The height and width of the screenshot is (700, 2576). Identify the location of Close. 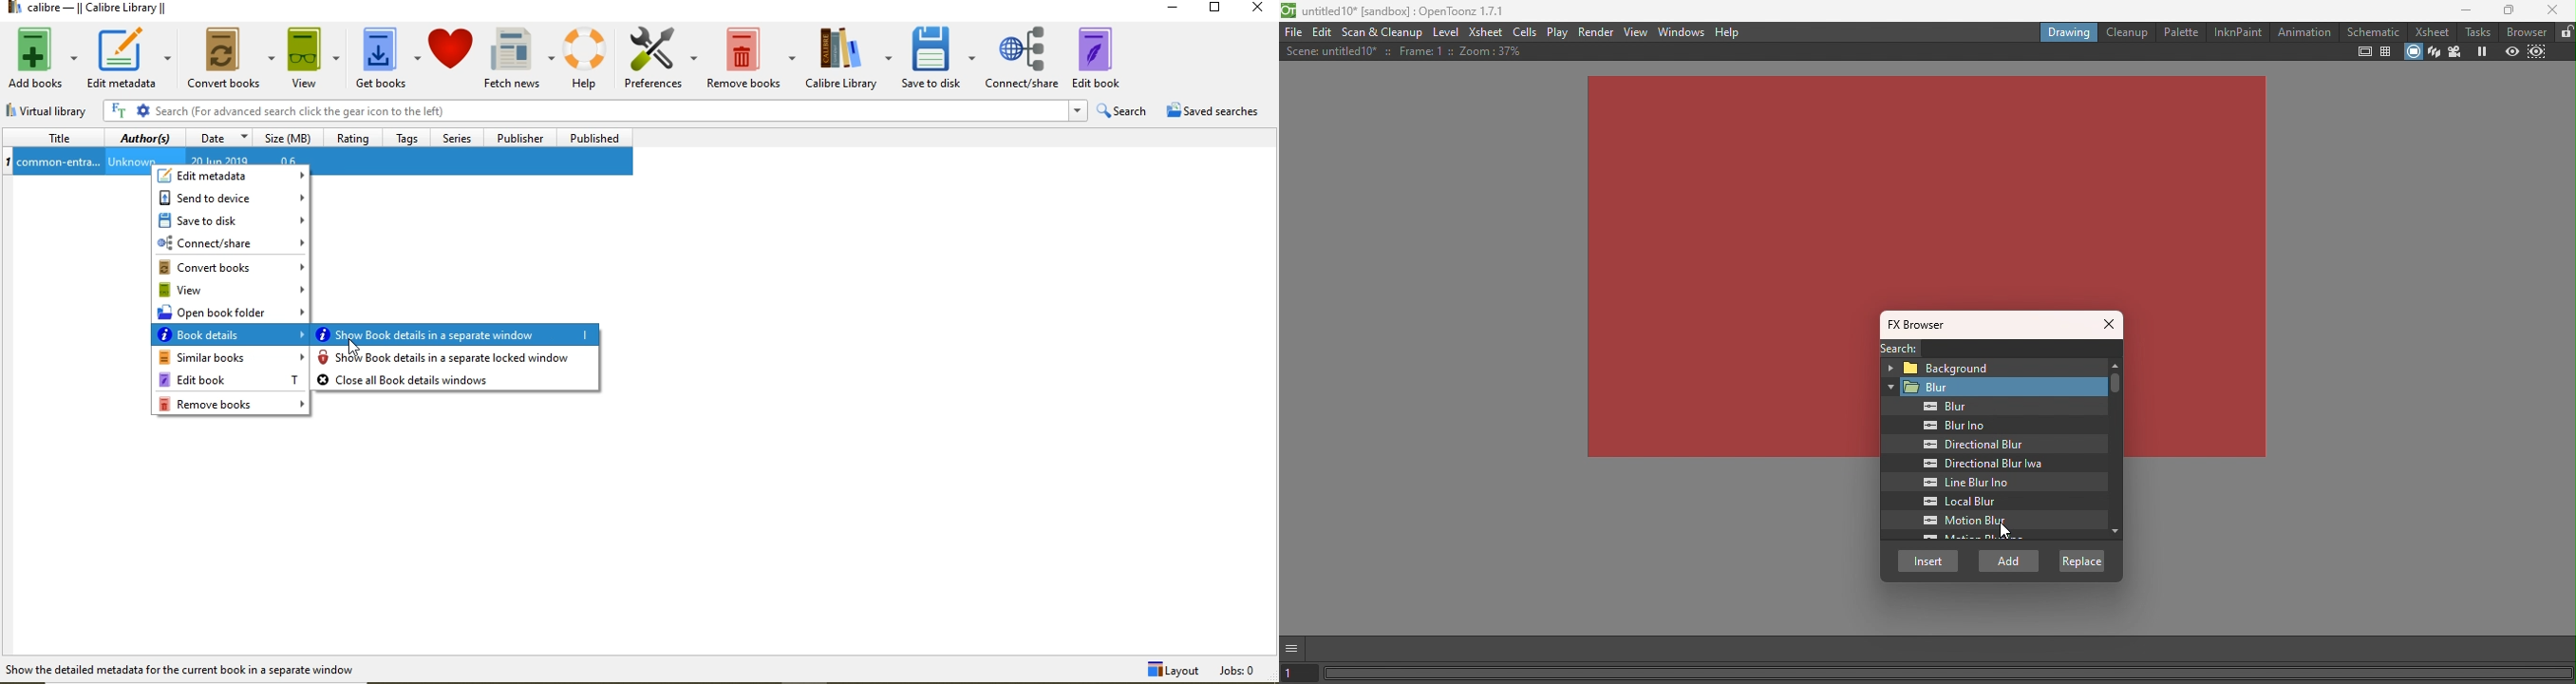
(1255, 10).